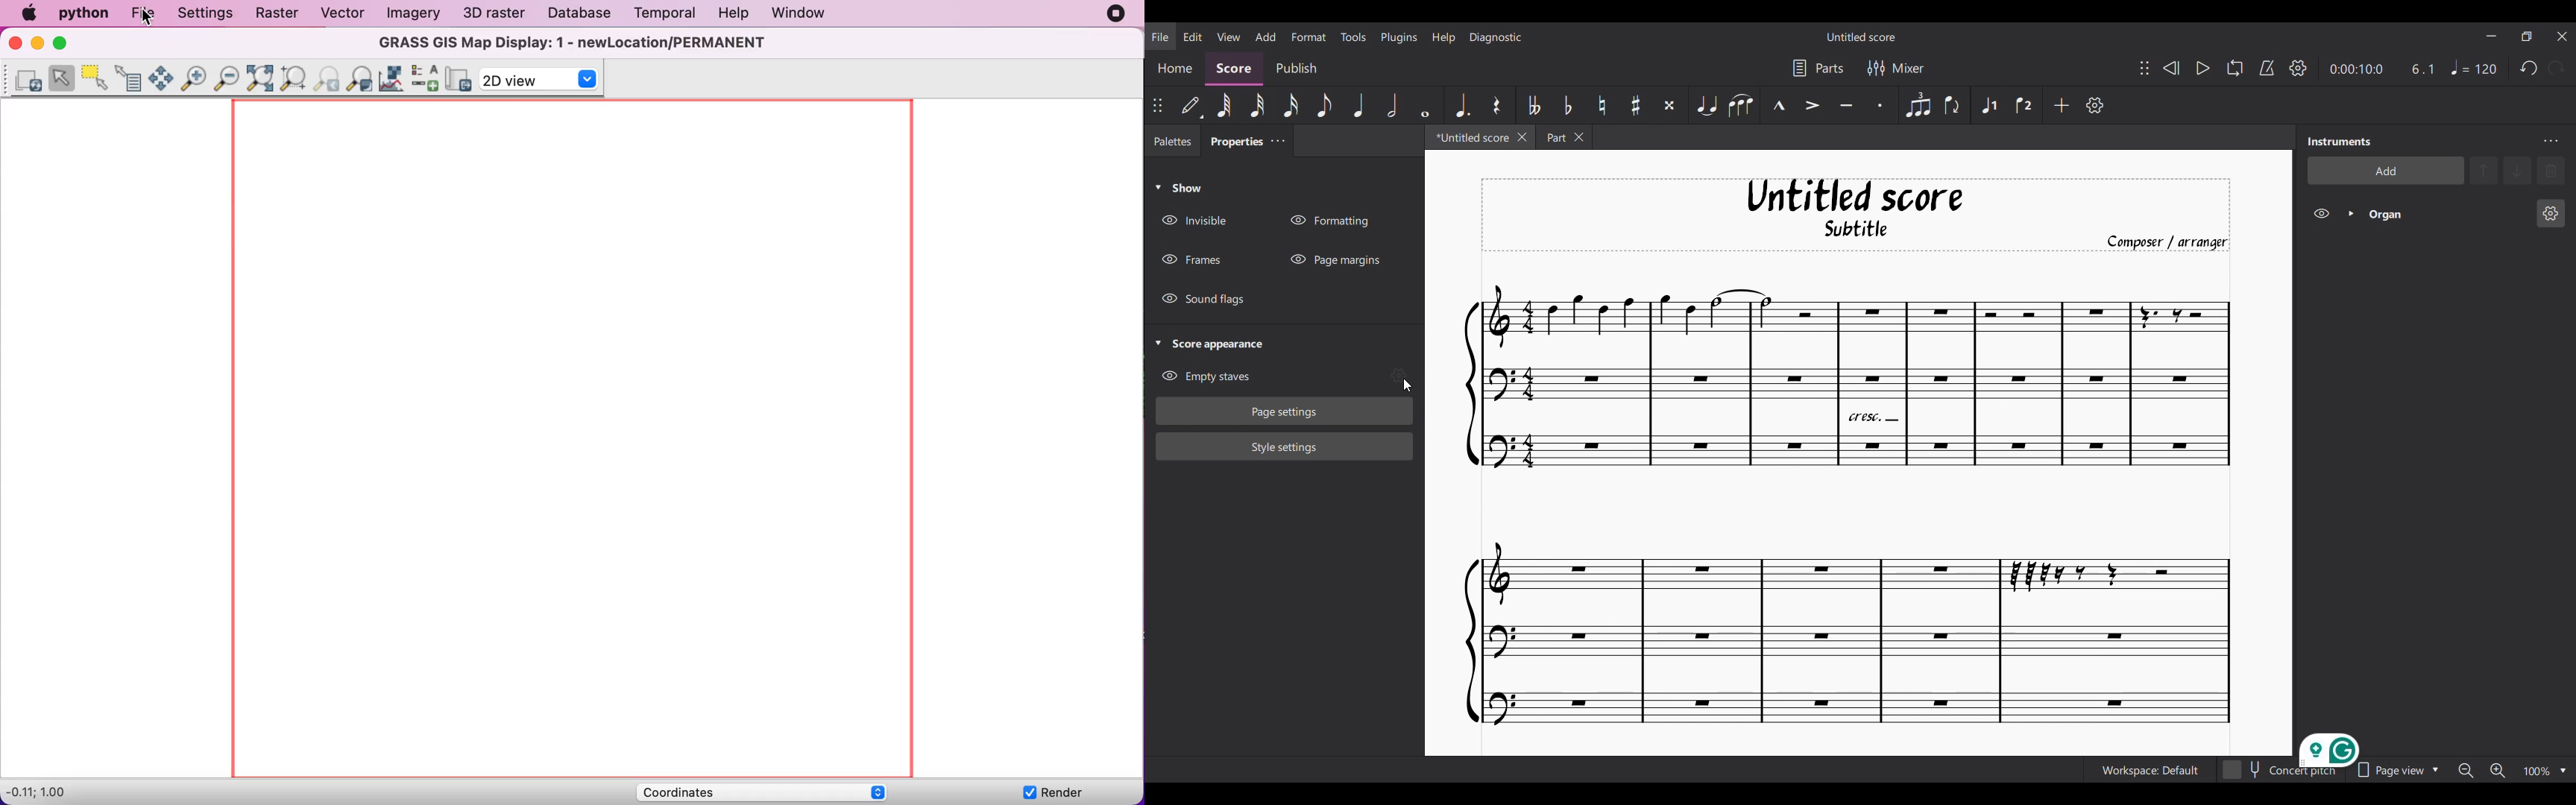  What do you see at coordinates (2235, 68) in the screenshot?
I see `Looping playback ` at bounding box center [2235, 68].